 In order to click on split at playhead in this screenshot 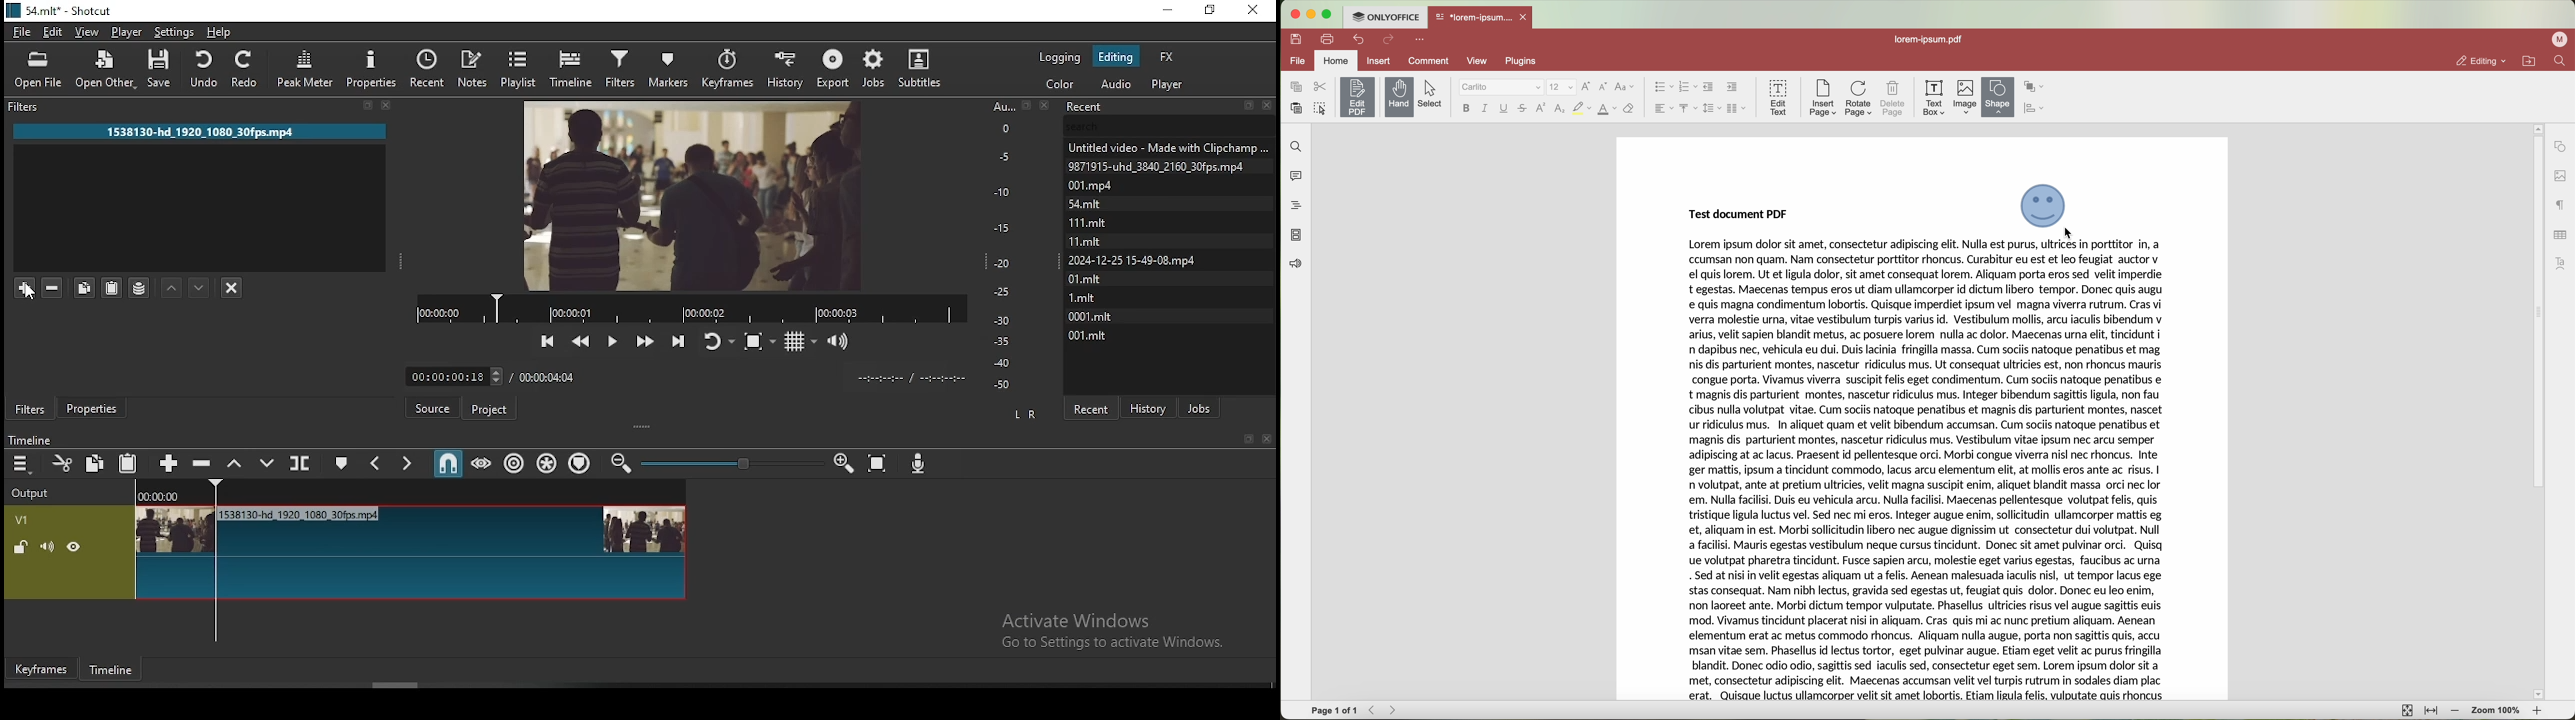, I will do `click(300, 462)`.